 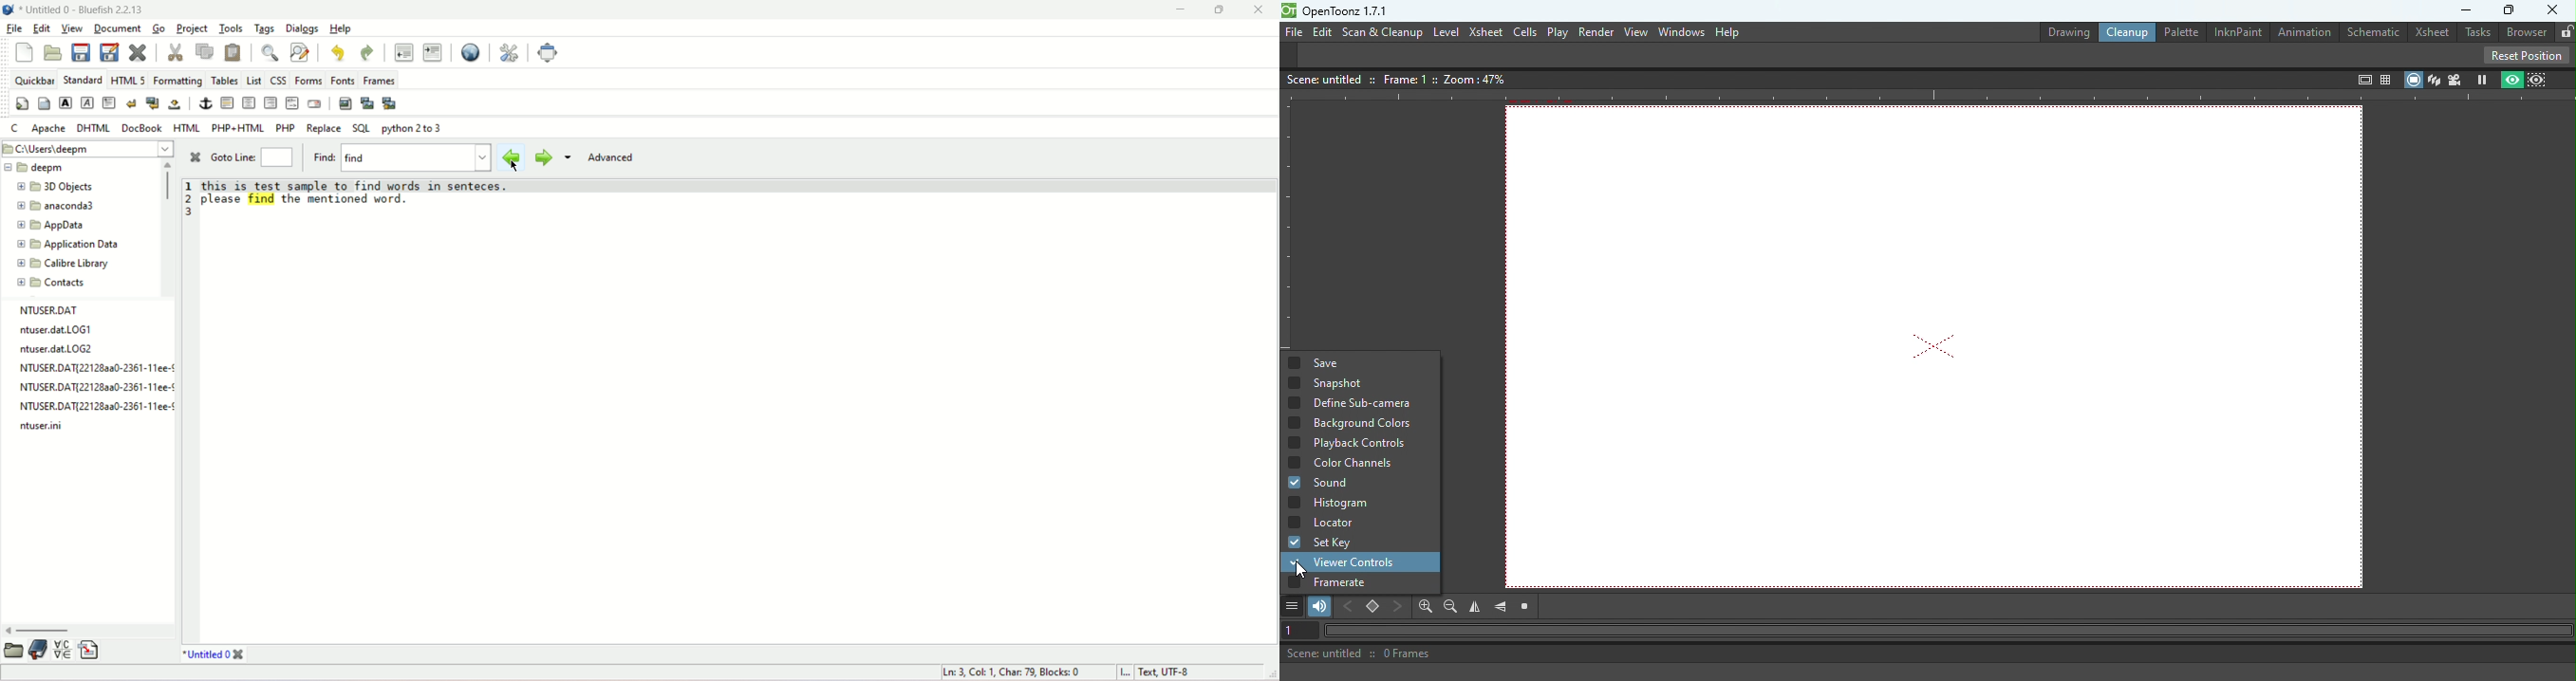 What do you see at coordinates (63, 350) in the screenshot?
I see `ntuser.dat.LOG2` at bounding box center [63, 350].